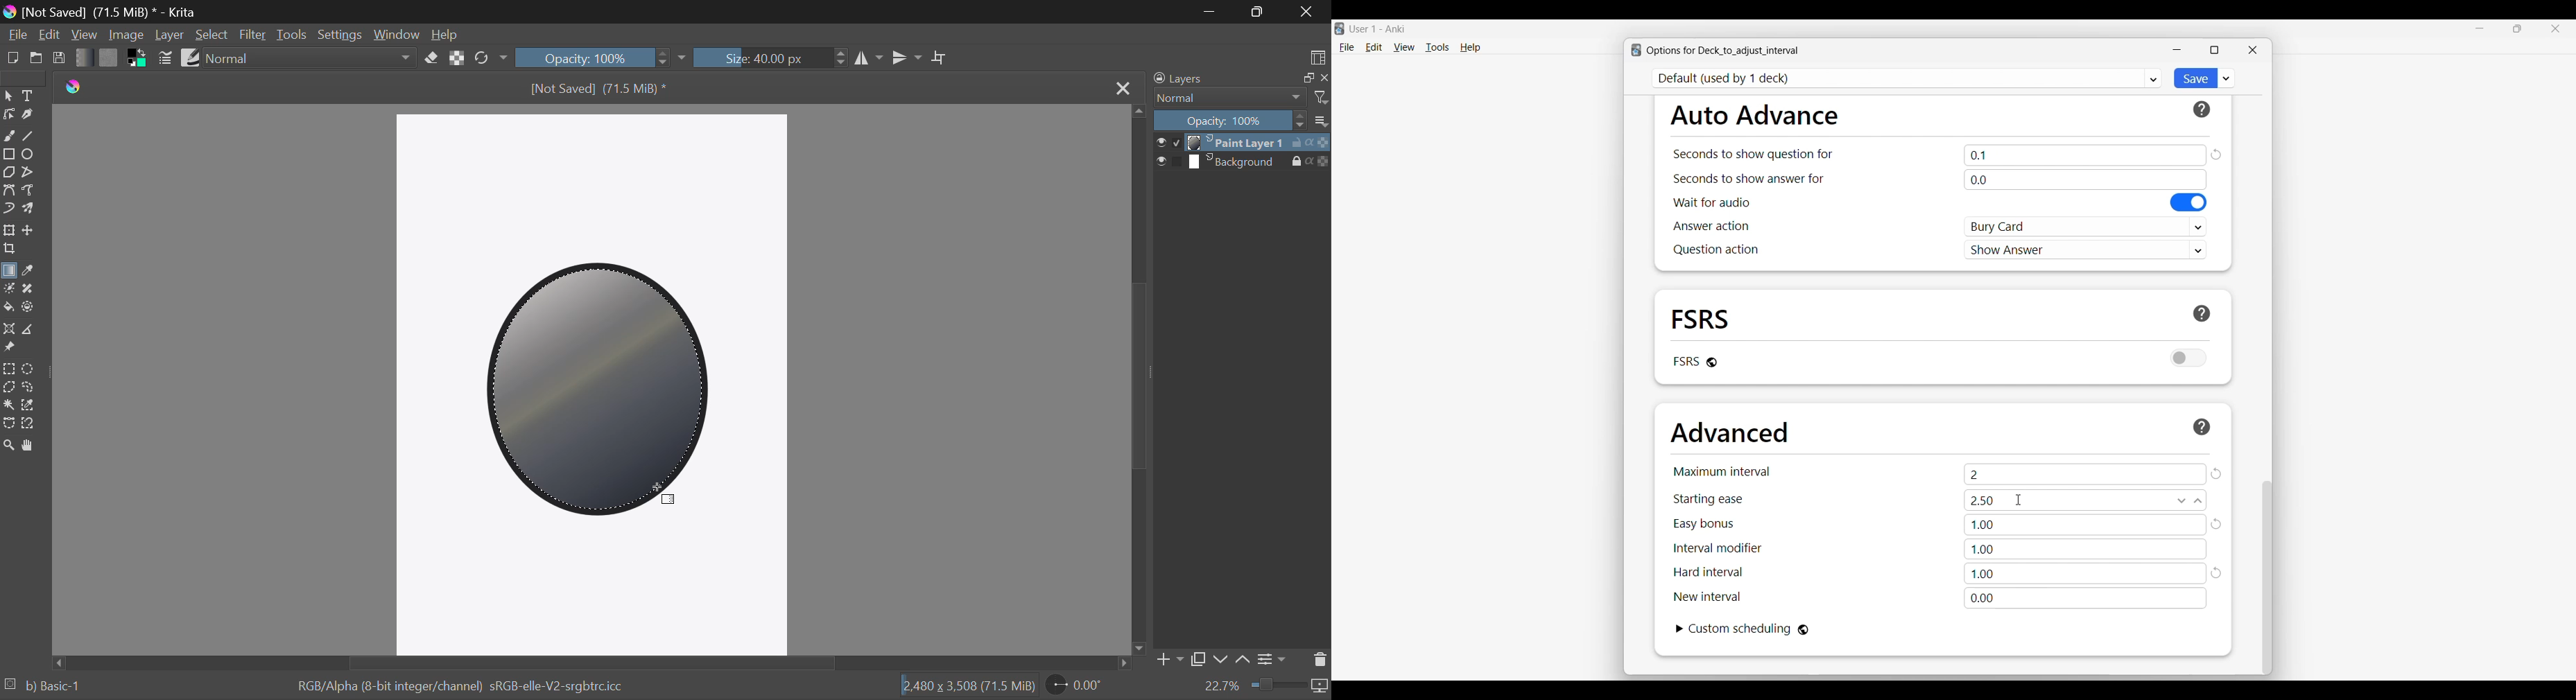 This screenshot has height=700, width=2576. I want to click on Auto Advance, so click(1754, 115).